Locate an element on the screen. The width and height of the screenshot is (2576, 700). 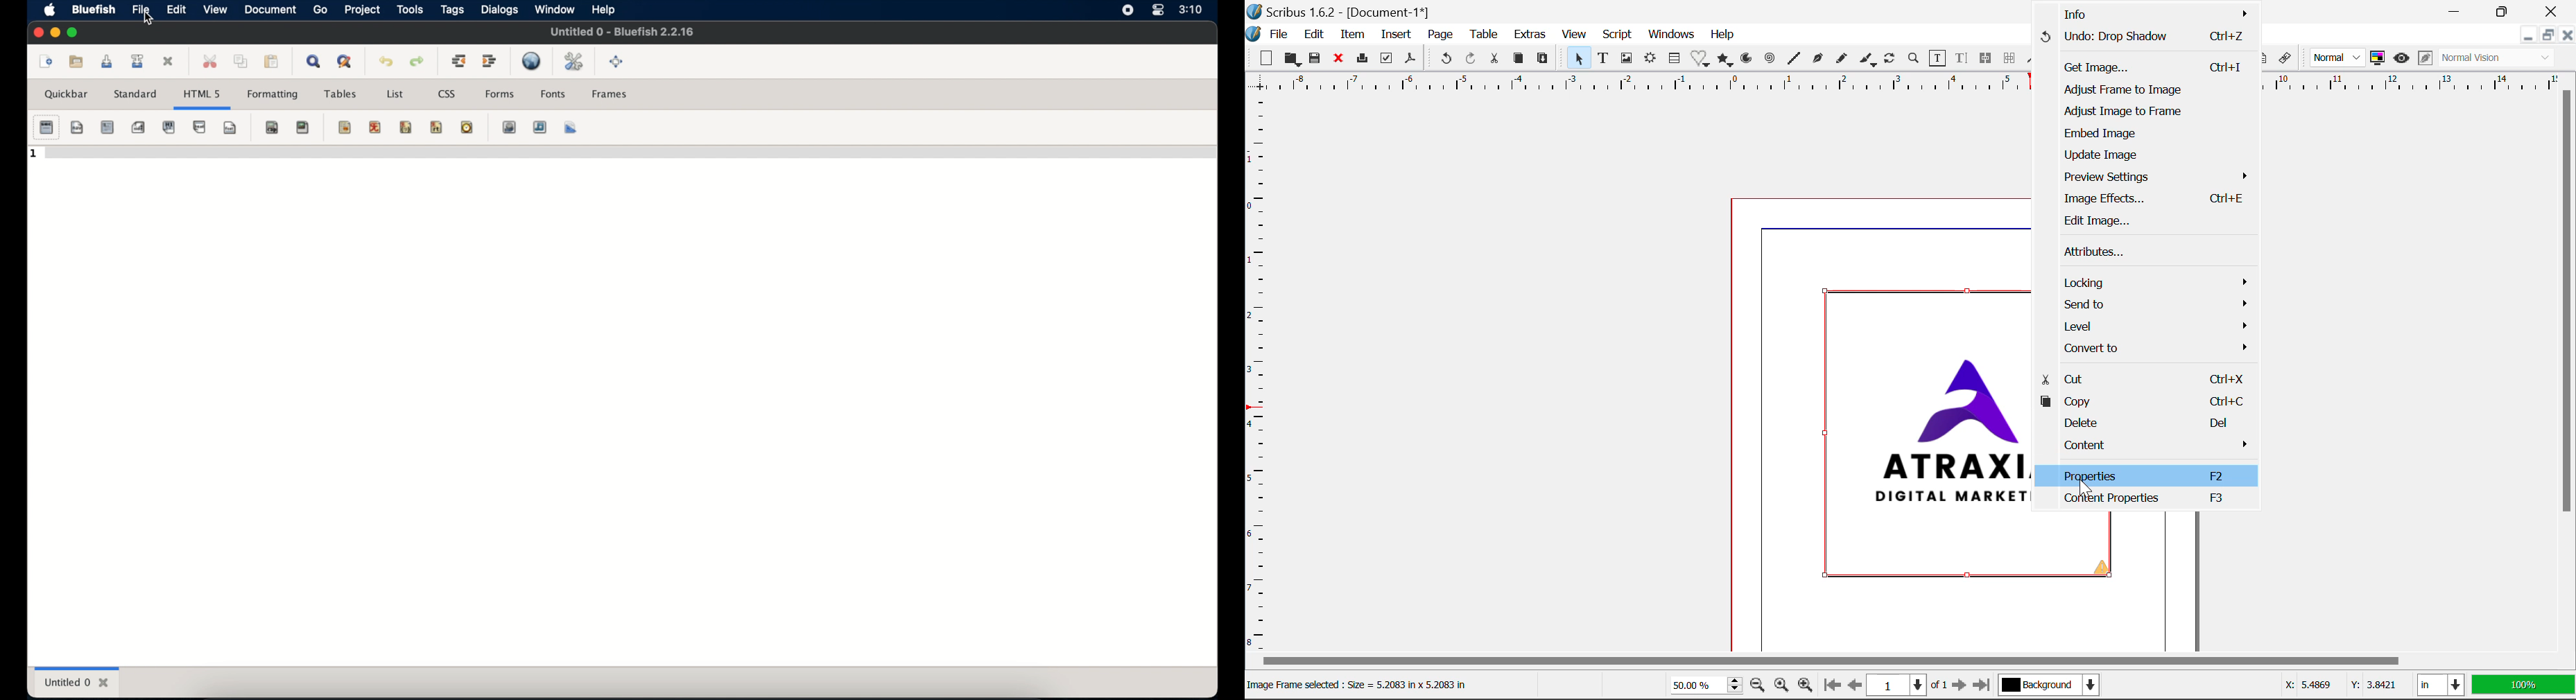
Horizontal Page Margins is located at coordinates (1261, 378).